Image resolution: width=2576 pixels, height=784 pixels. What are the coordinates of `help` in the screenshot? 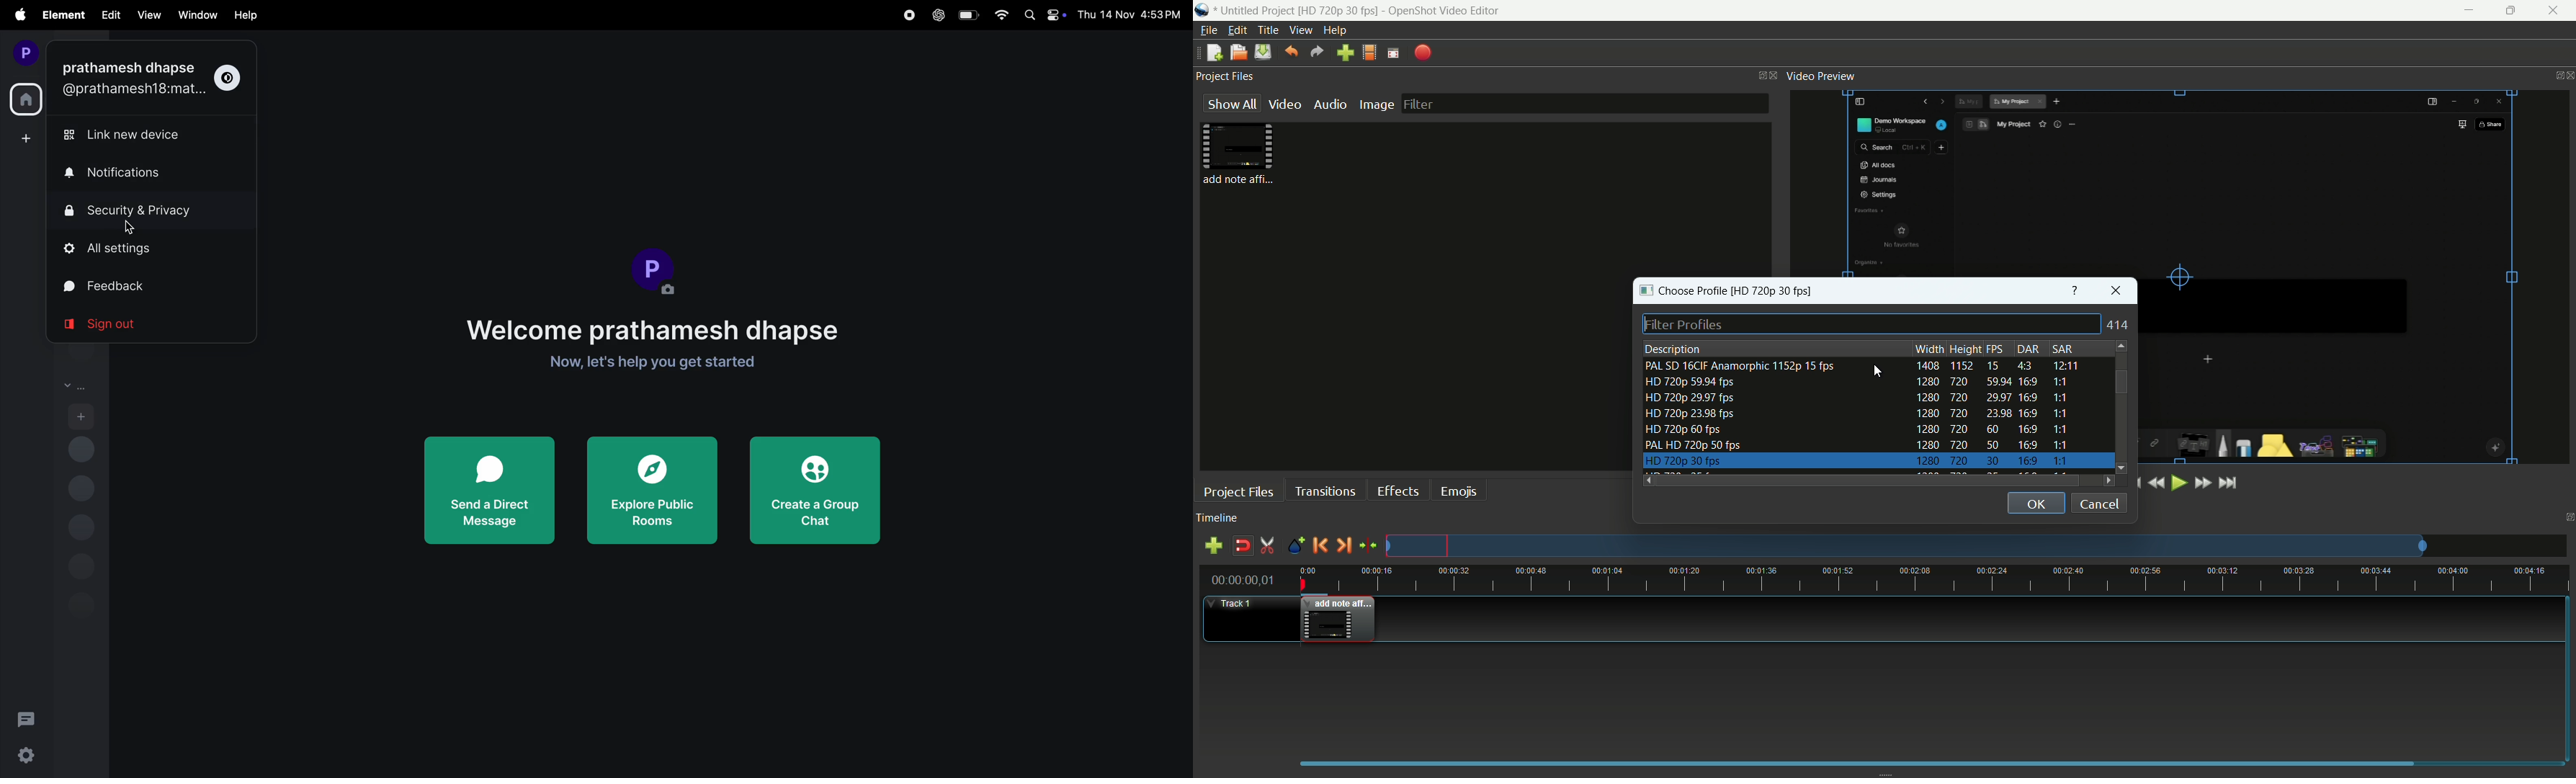 It's located at (251, 13).